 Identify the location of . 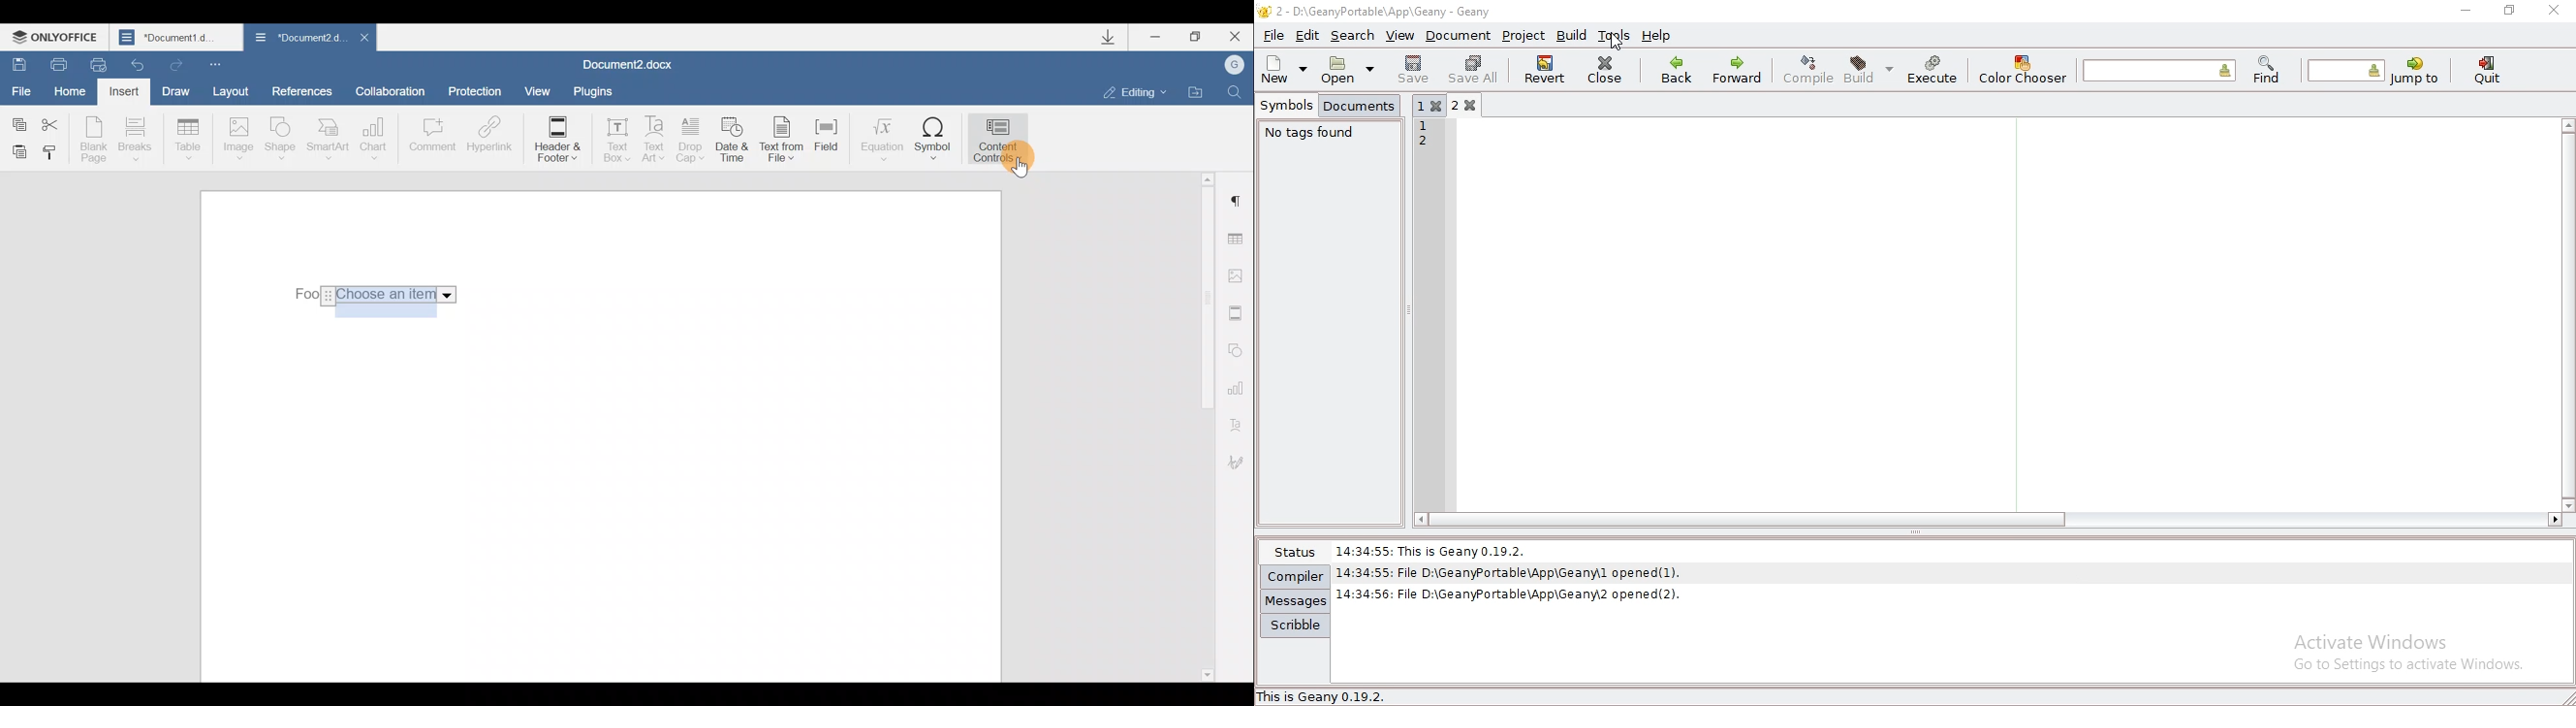
(1426, 105).